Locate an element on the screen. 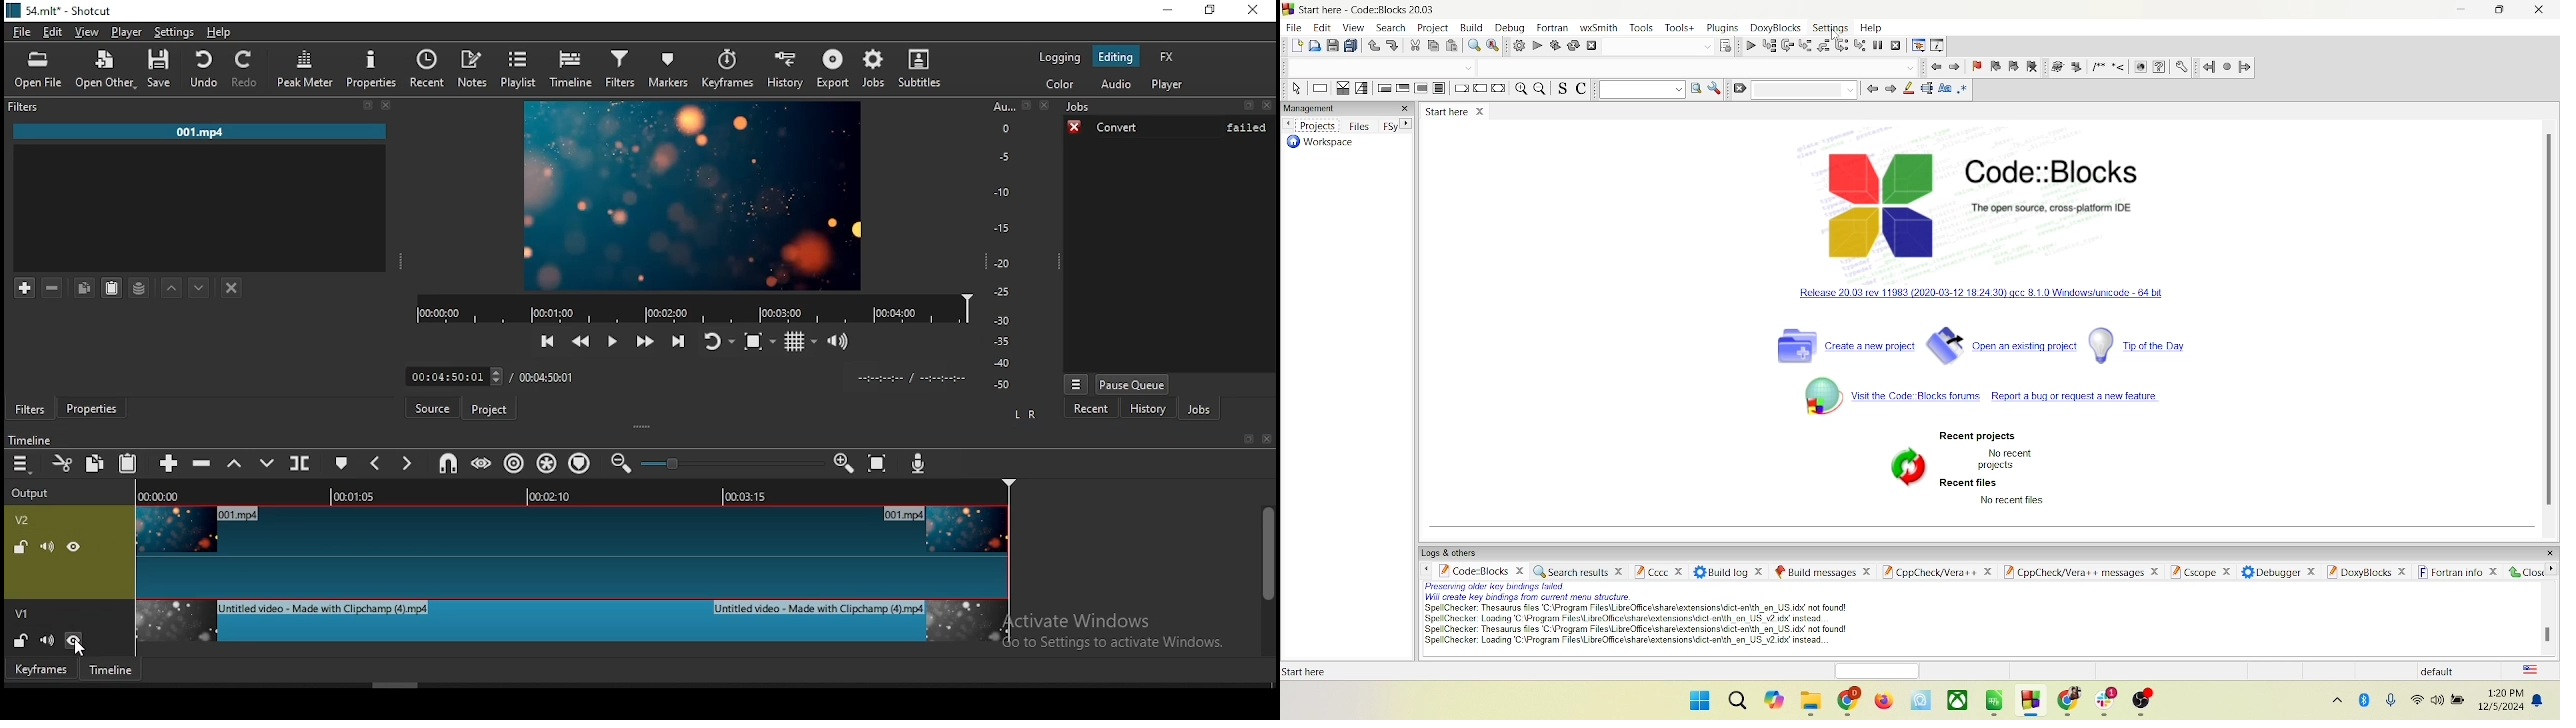  maximize is located at coordinates (2503, 12).